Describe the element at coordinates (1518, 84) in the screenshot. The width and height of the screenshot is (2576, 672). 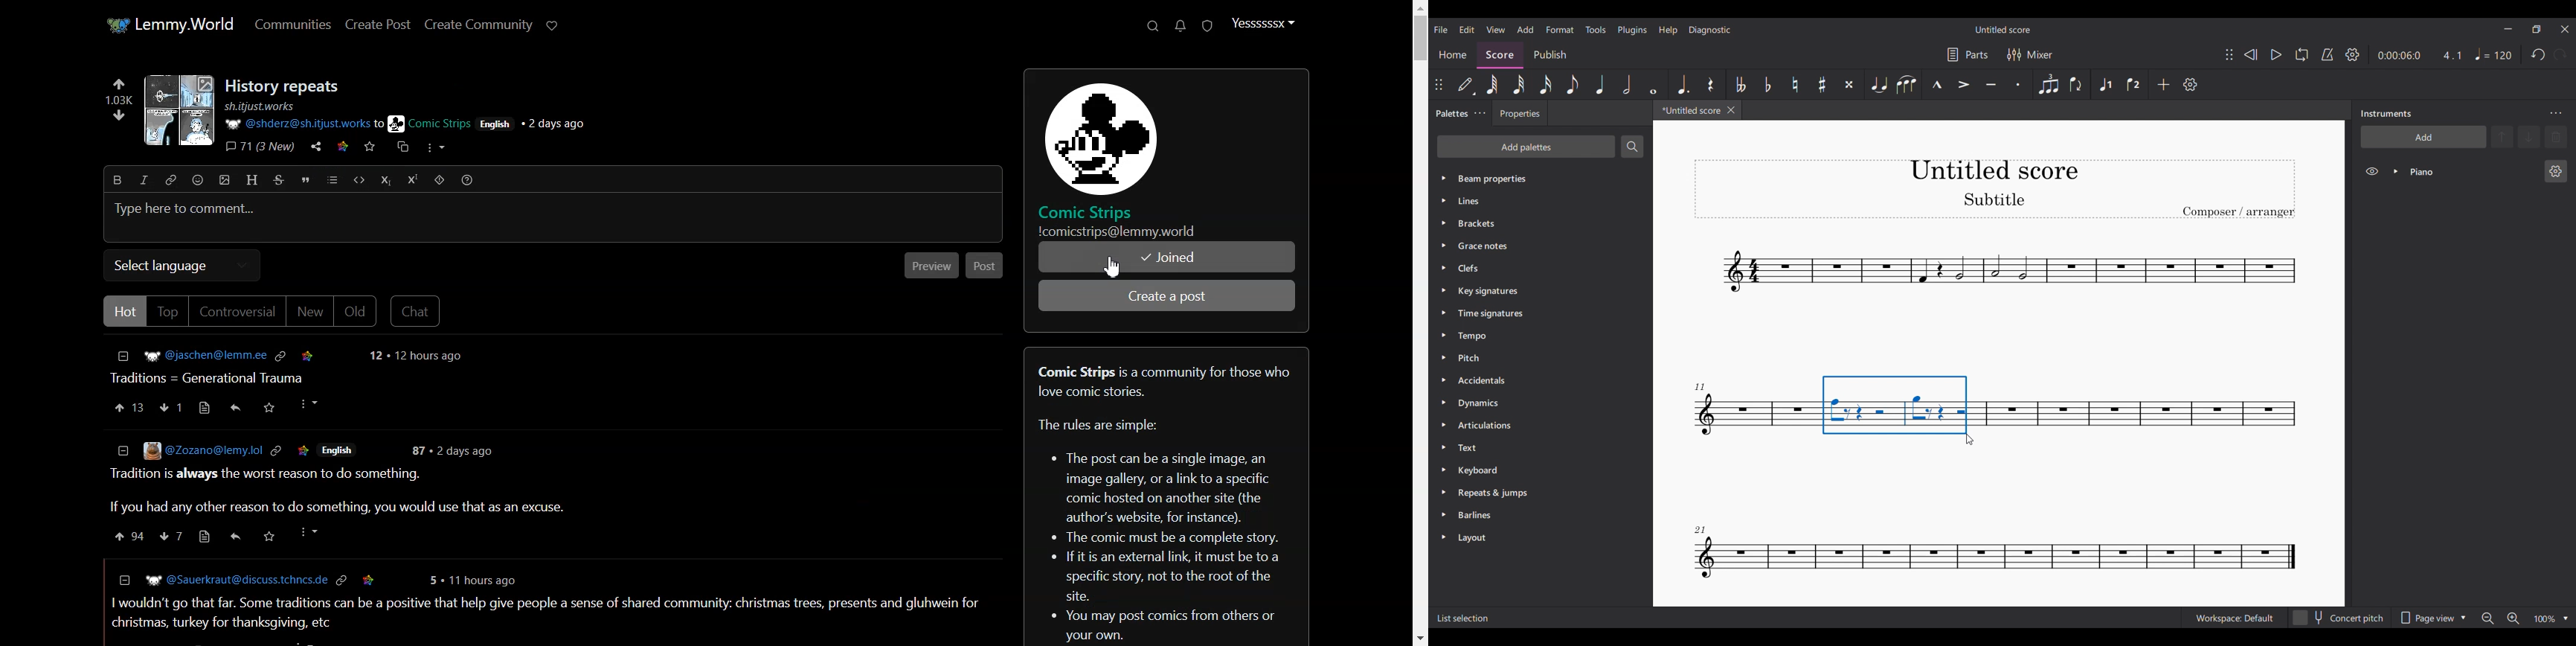
I see `32nd note` at that location.